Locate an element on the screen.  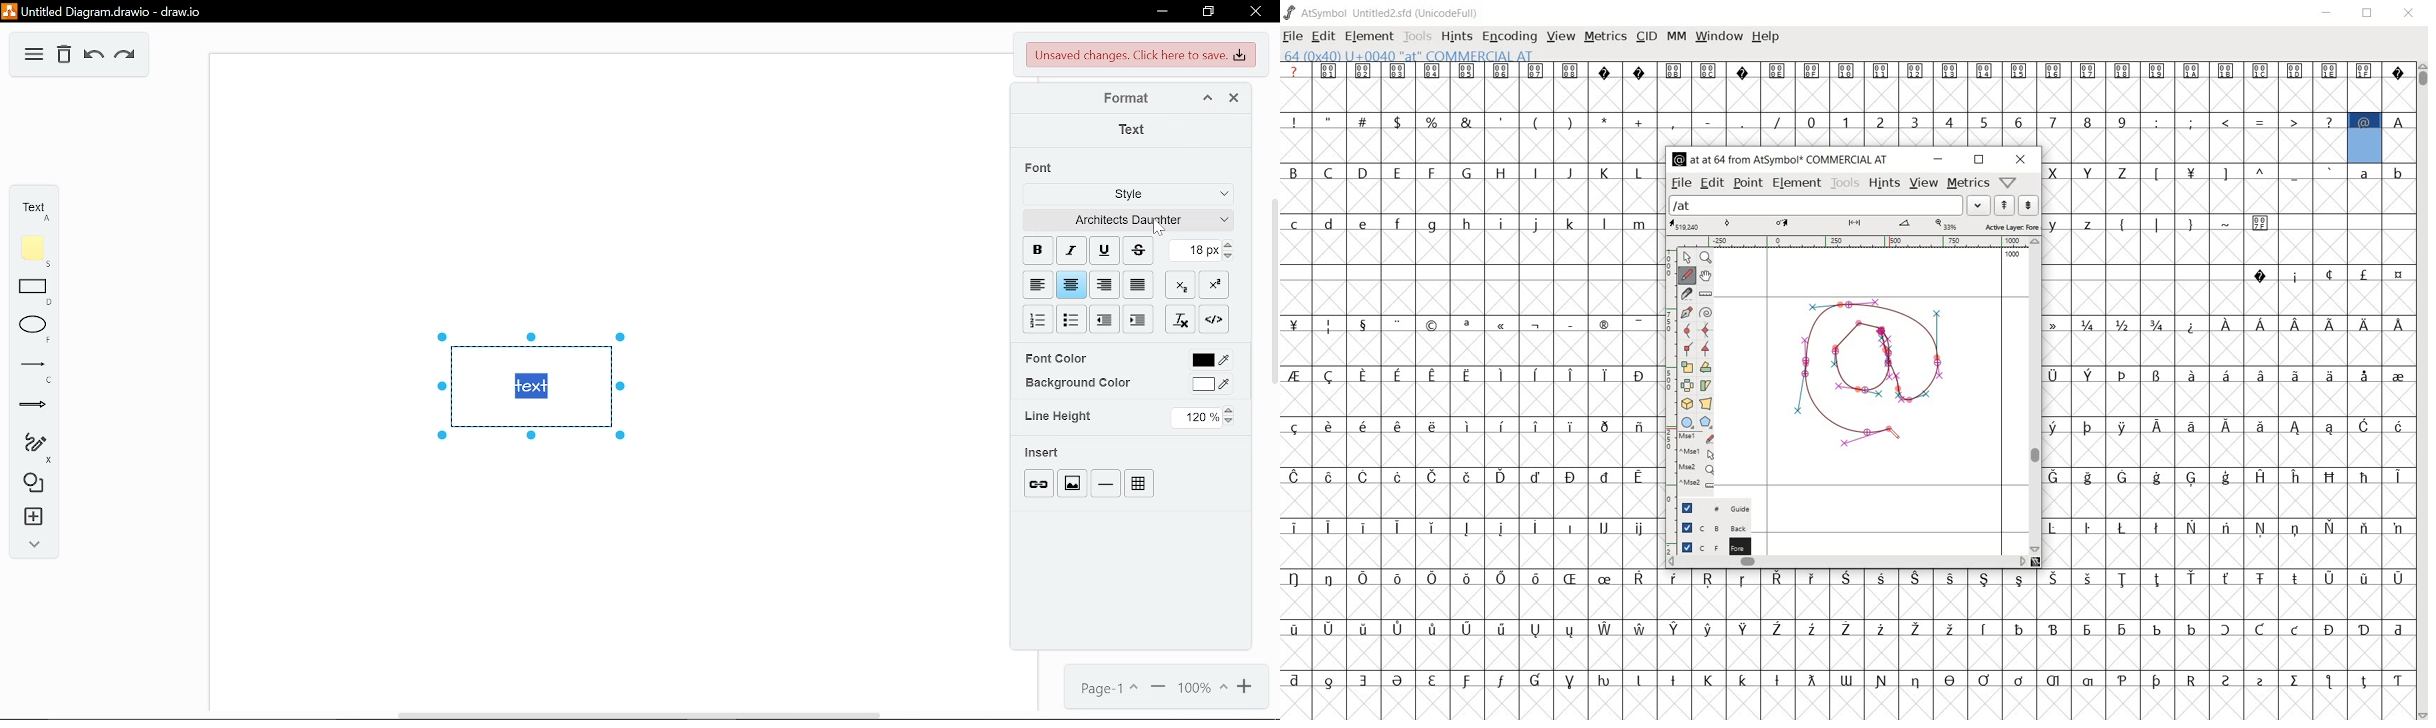
format is located at coordinates (1127, 100).